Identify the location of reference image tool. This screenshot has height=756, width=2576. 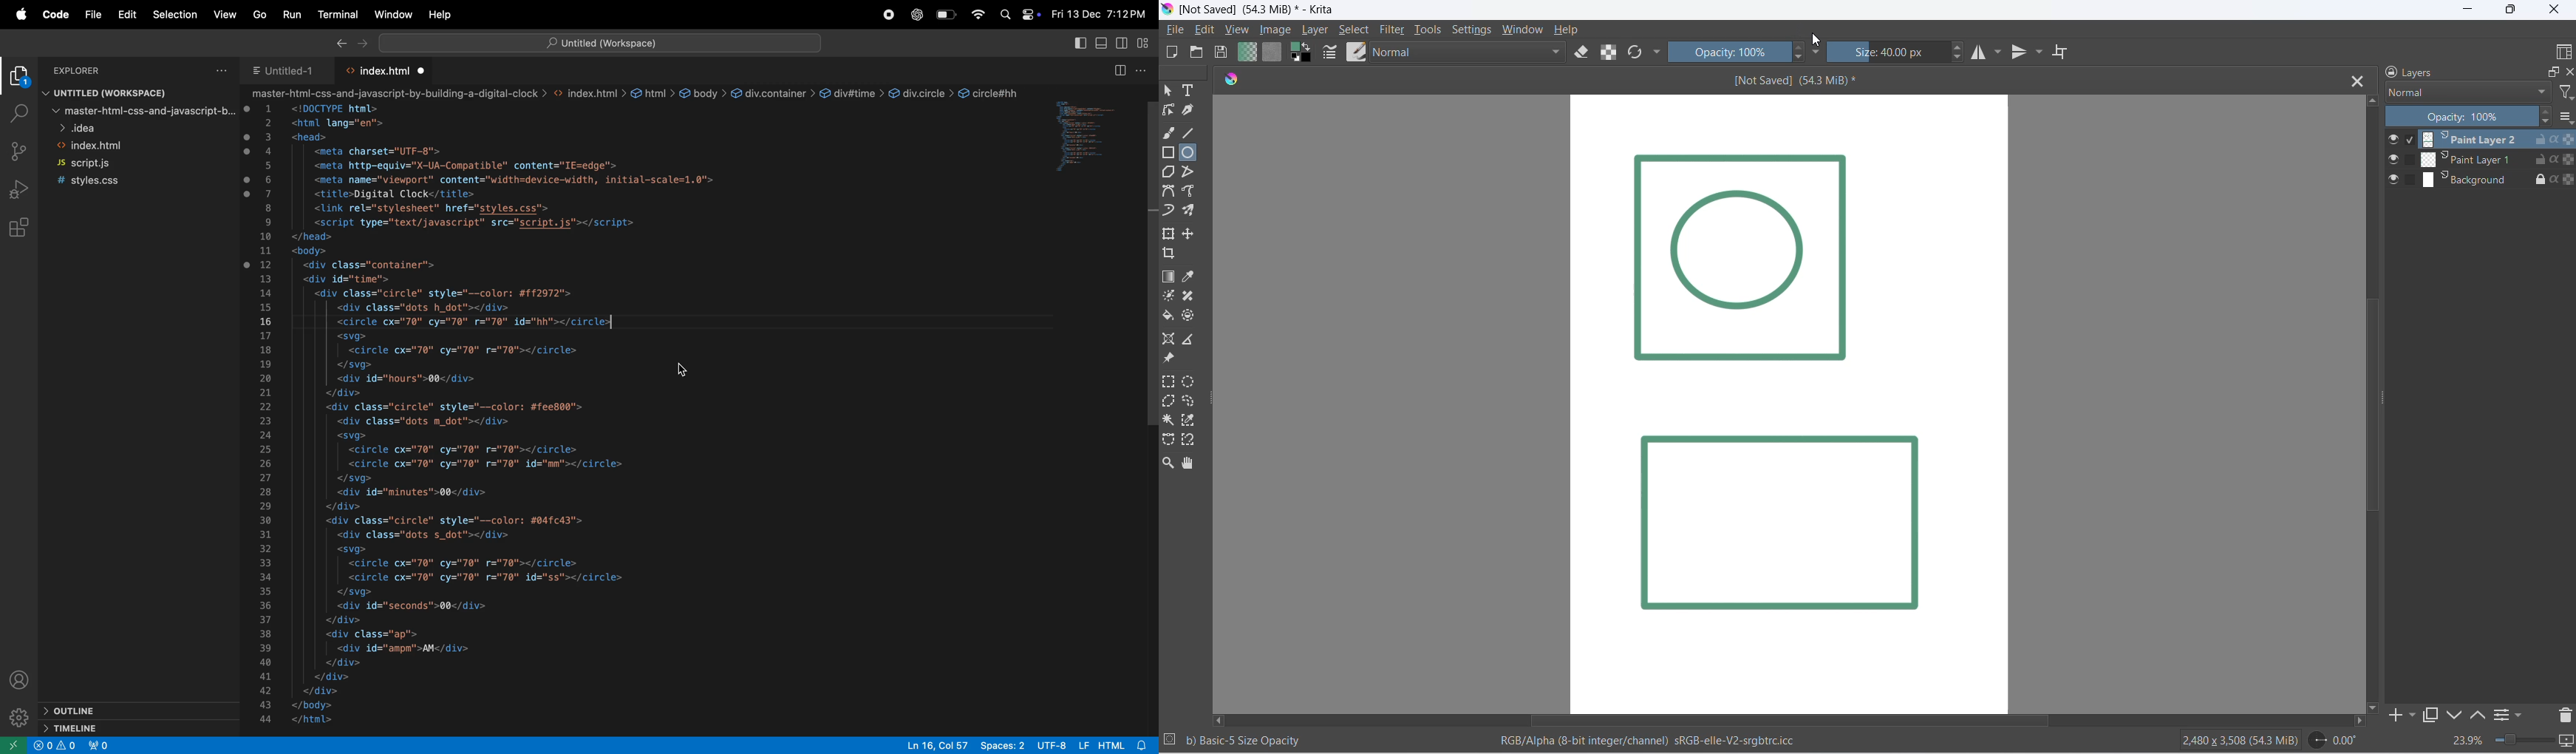
(1171, 360).